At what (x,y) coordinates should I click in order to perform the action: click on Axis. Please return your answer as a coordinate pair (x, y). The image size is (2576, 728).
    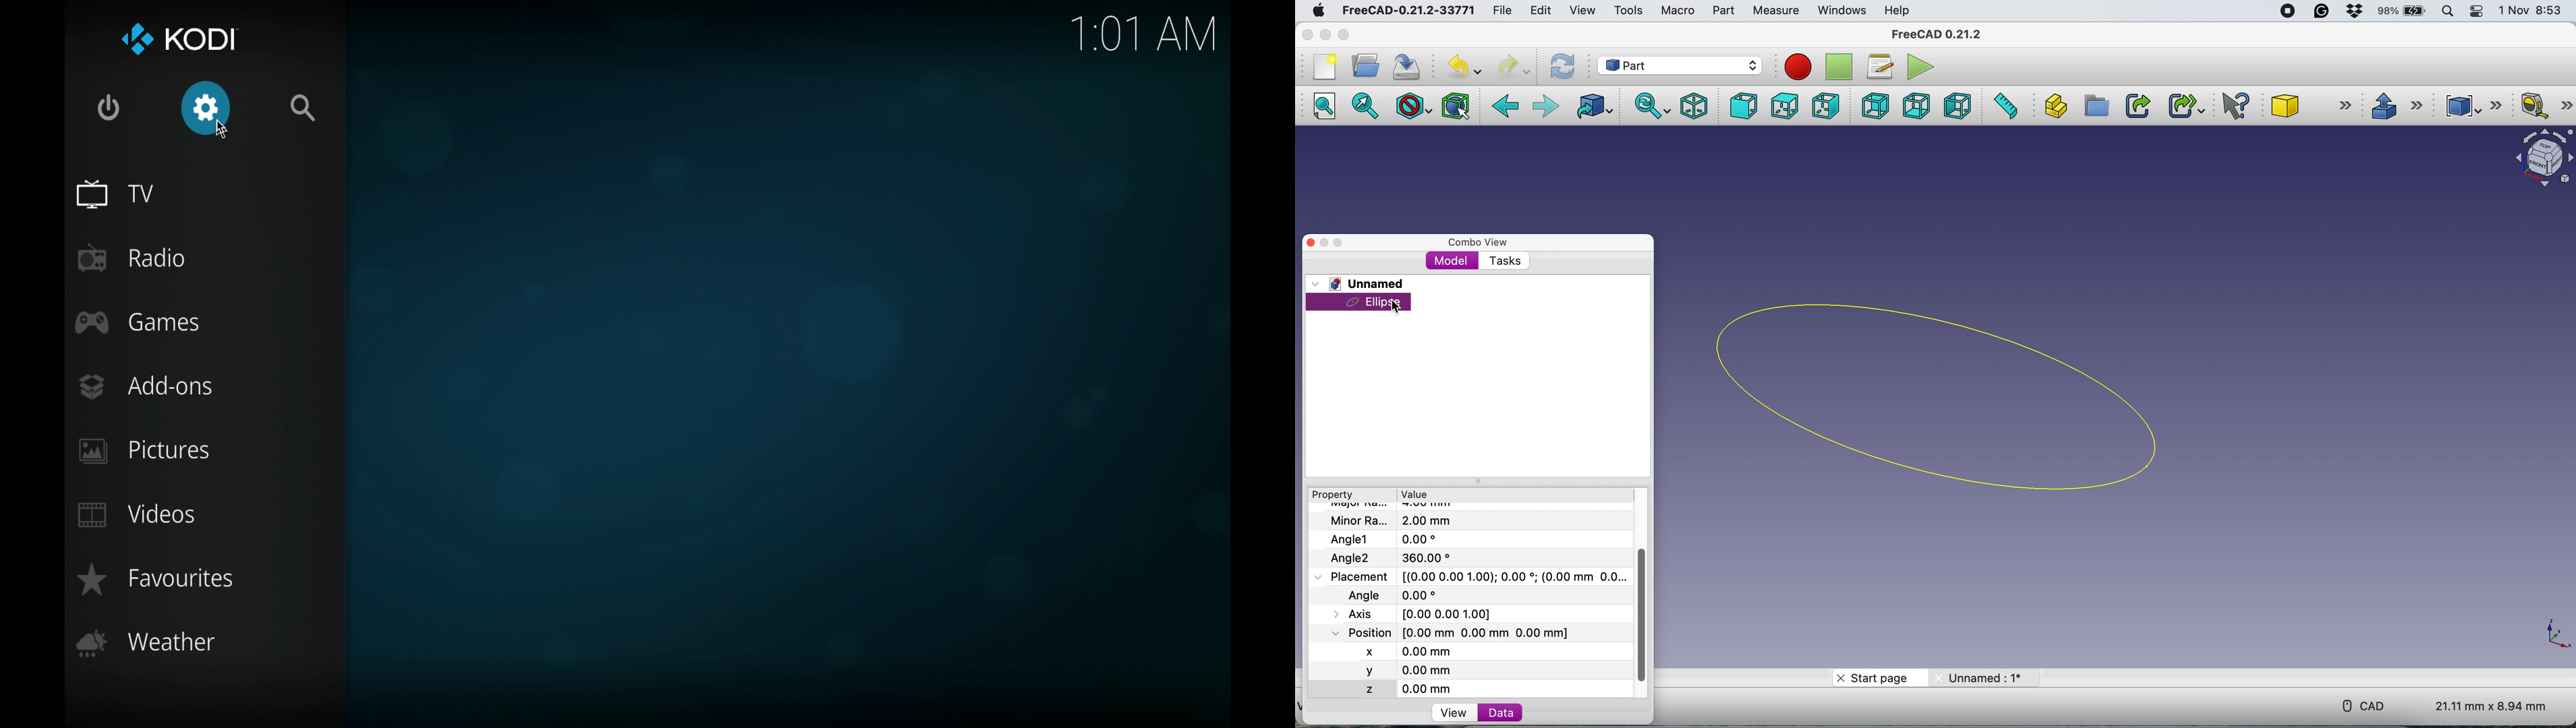
    Looking at the image, I should click on (1422, 612).